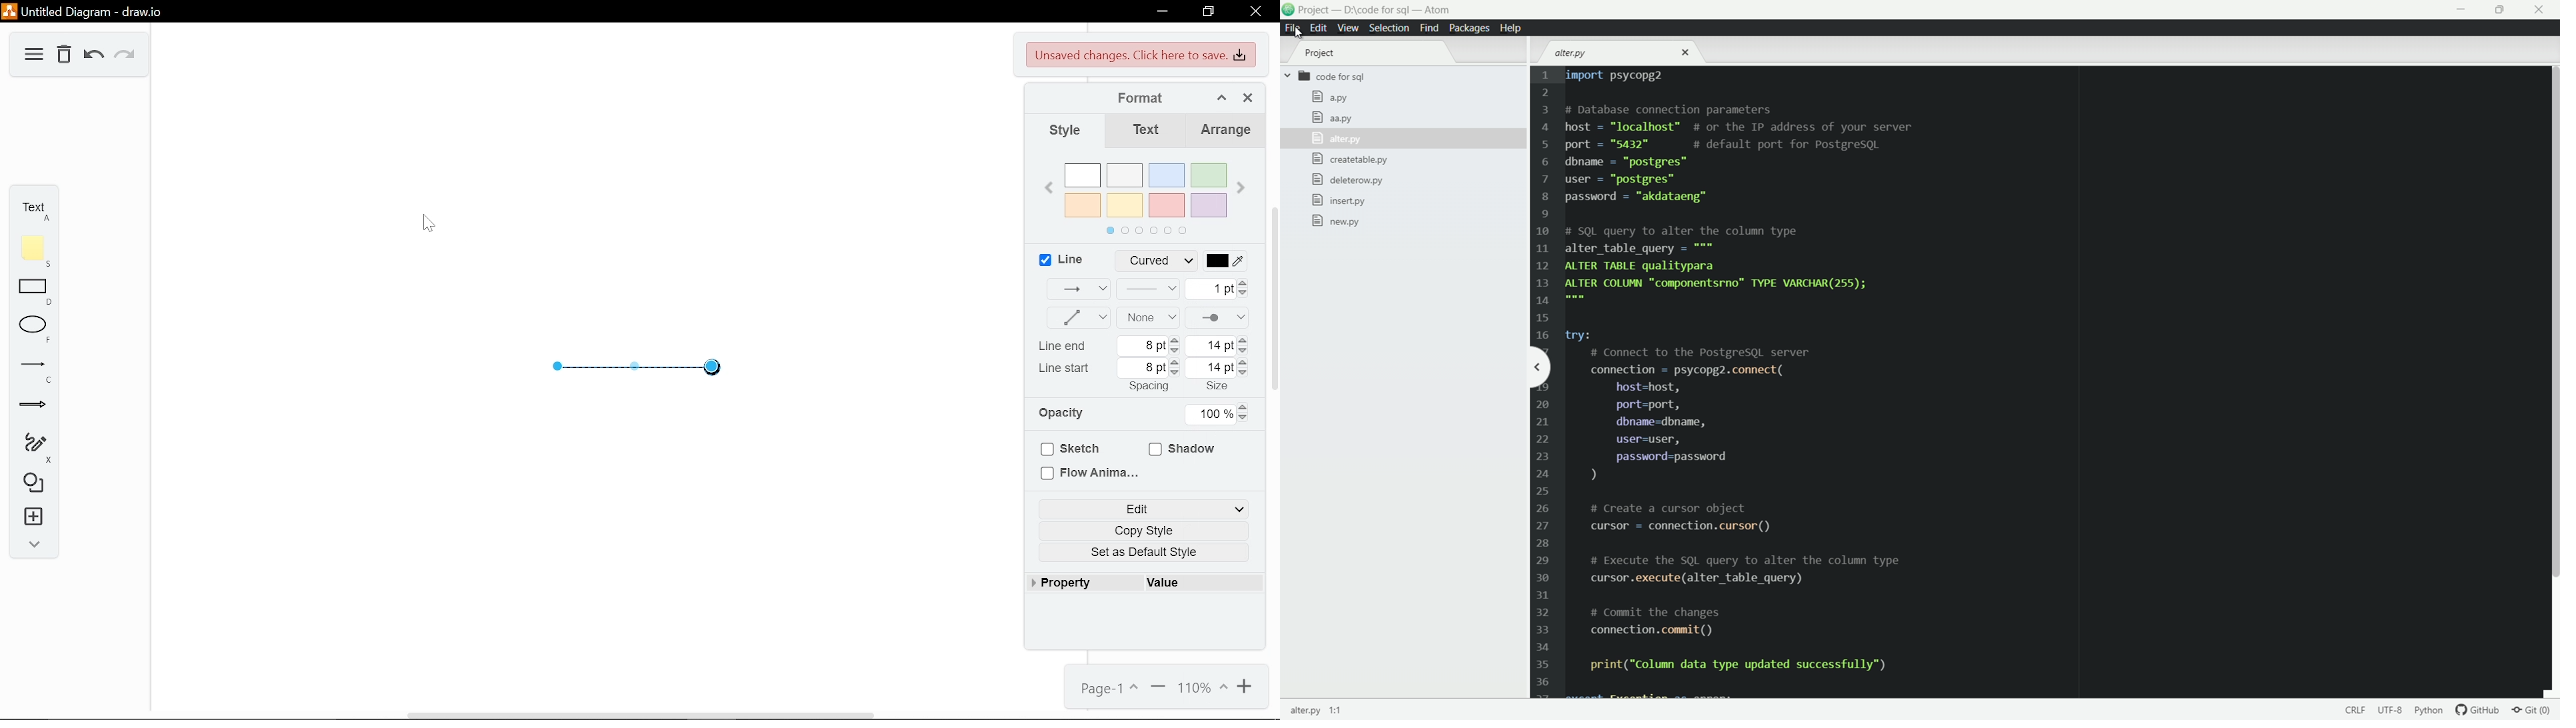 The height and width of the screenshot is (728, 2576). I want to click on Note, so click(32, 249).